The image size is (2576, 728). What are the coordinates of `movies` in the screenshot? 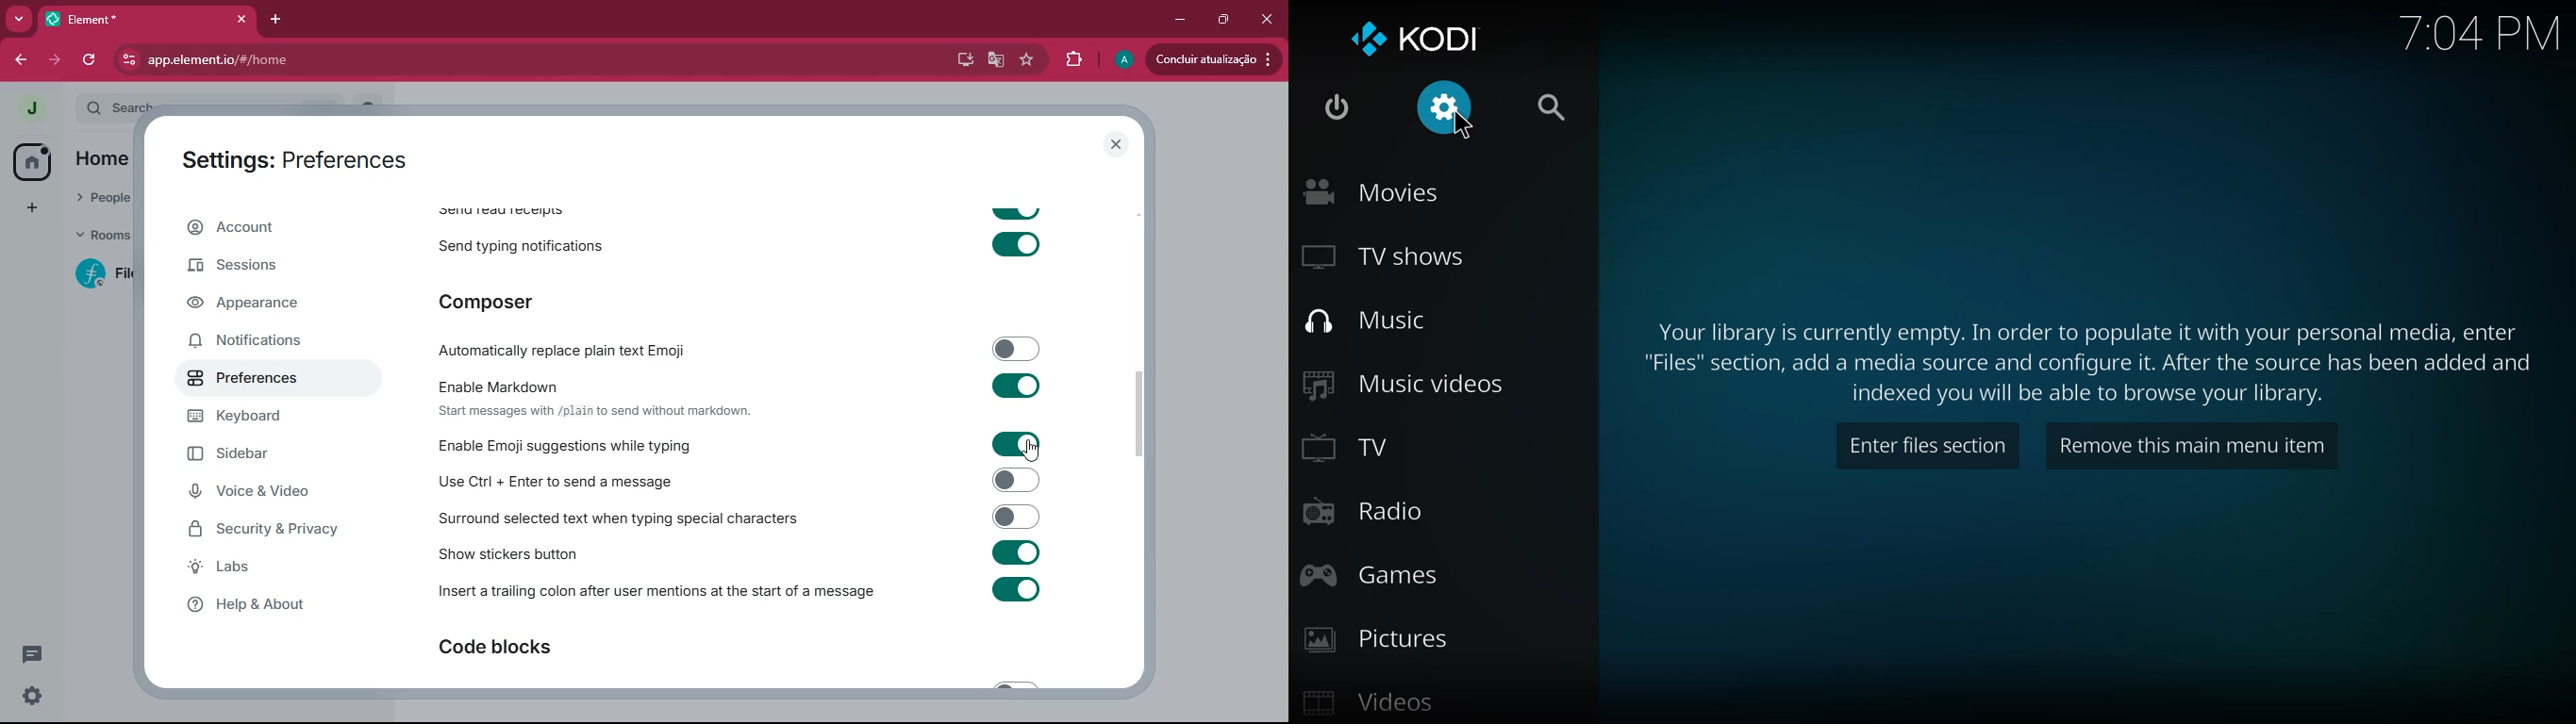 It's located at (1374, 189).